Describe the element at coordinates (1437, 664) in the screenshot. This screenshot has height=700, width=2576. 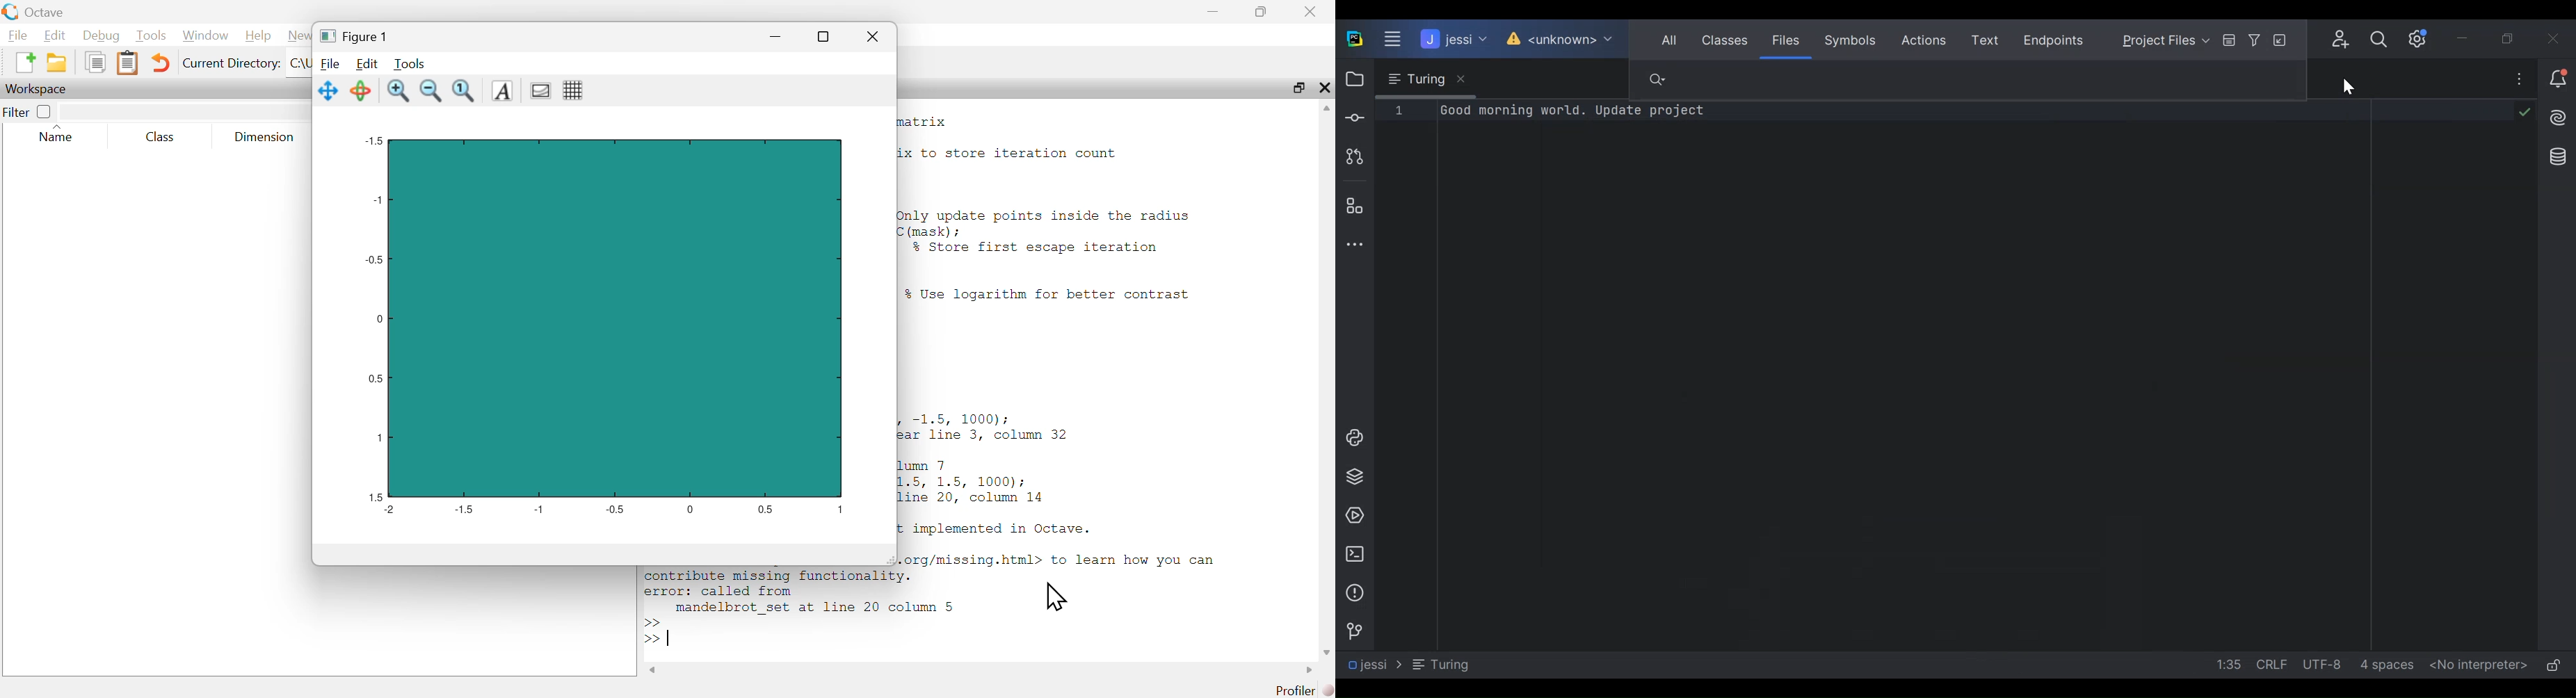
I see `Turing` at that location.